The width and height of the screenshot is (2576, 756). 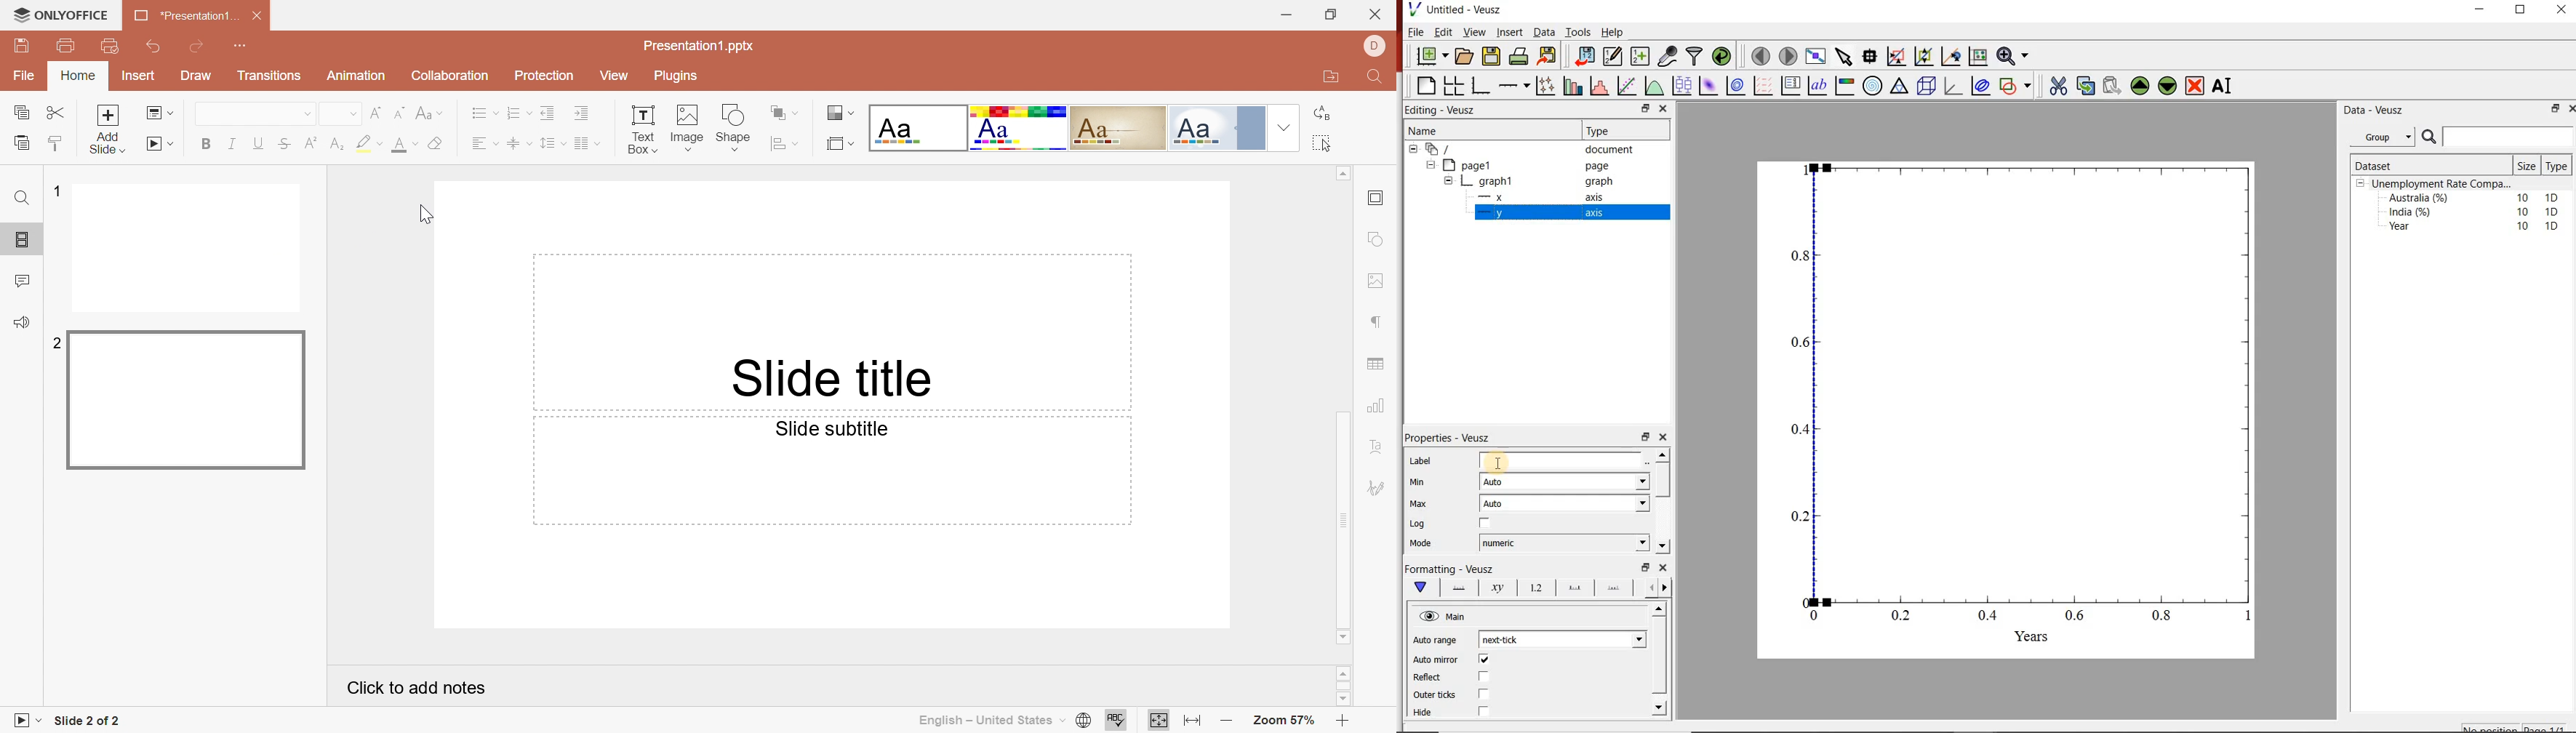 I want to click on Max, so click(x=1425, y=505).